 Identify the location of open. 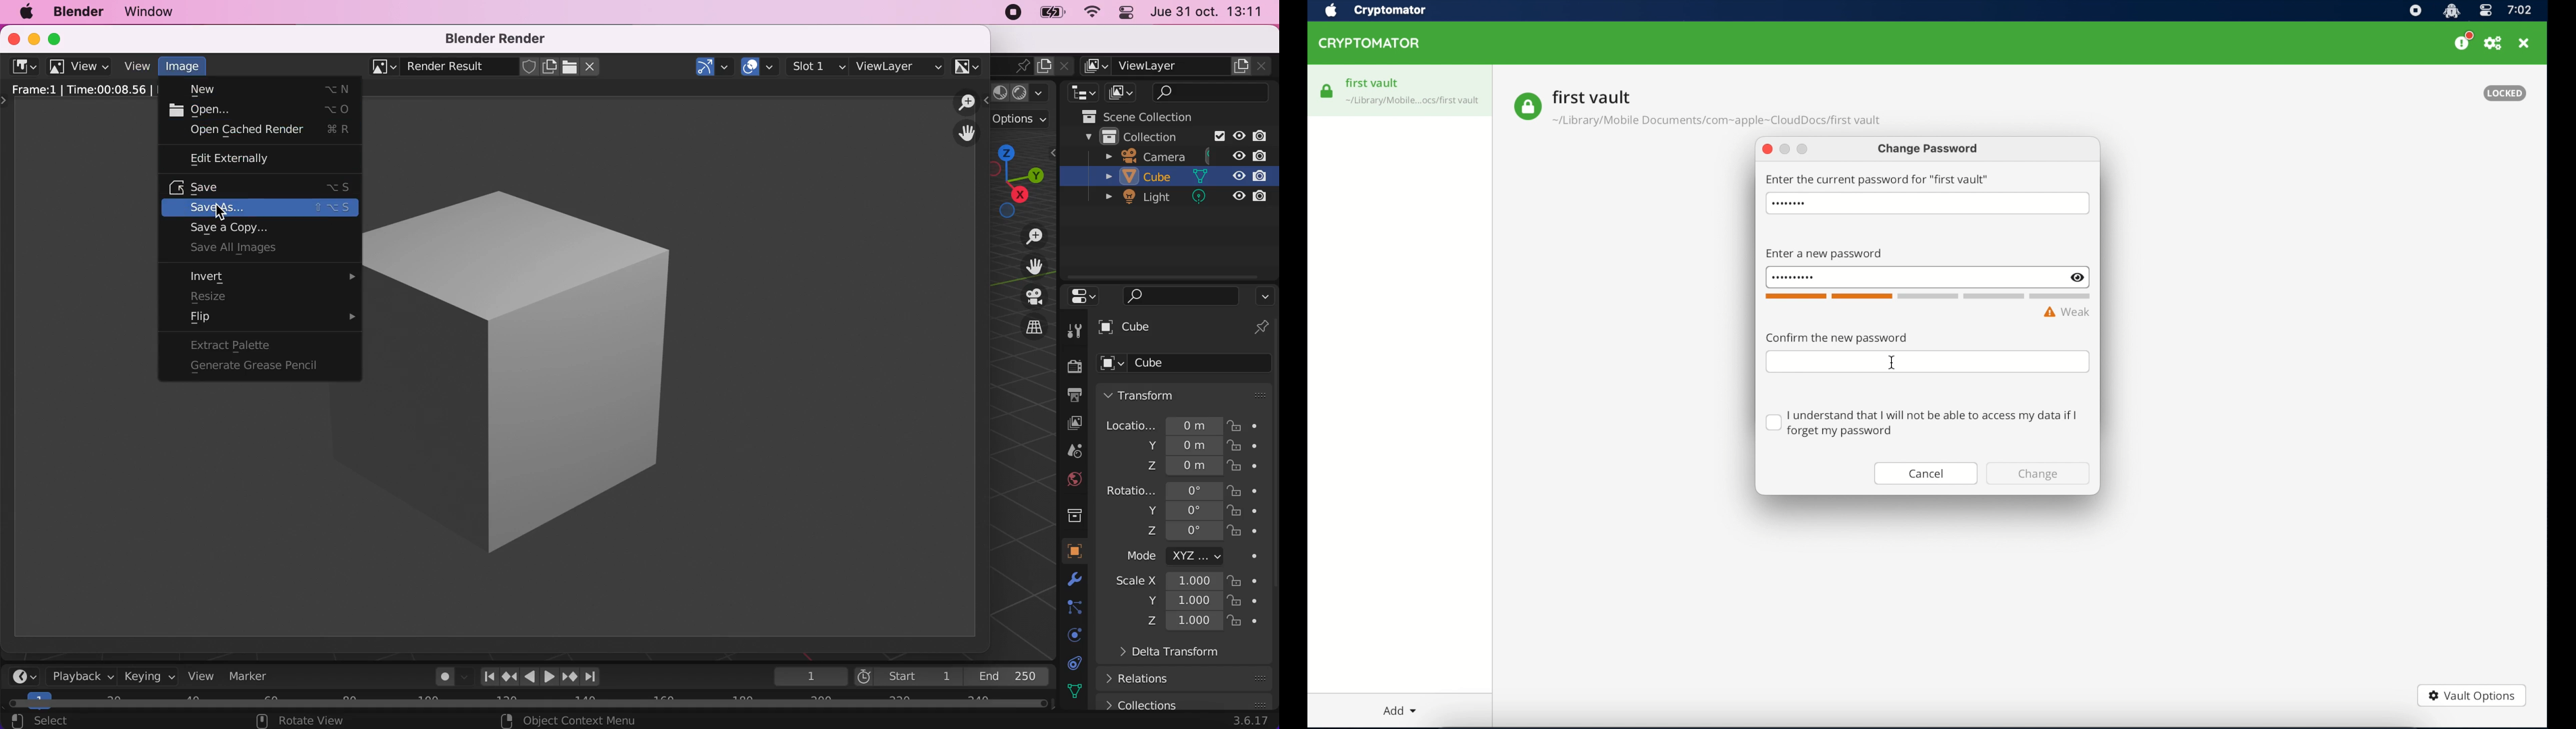
(263, 109).